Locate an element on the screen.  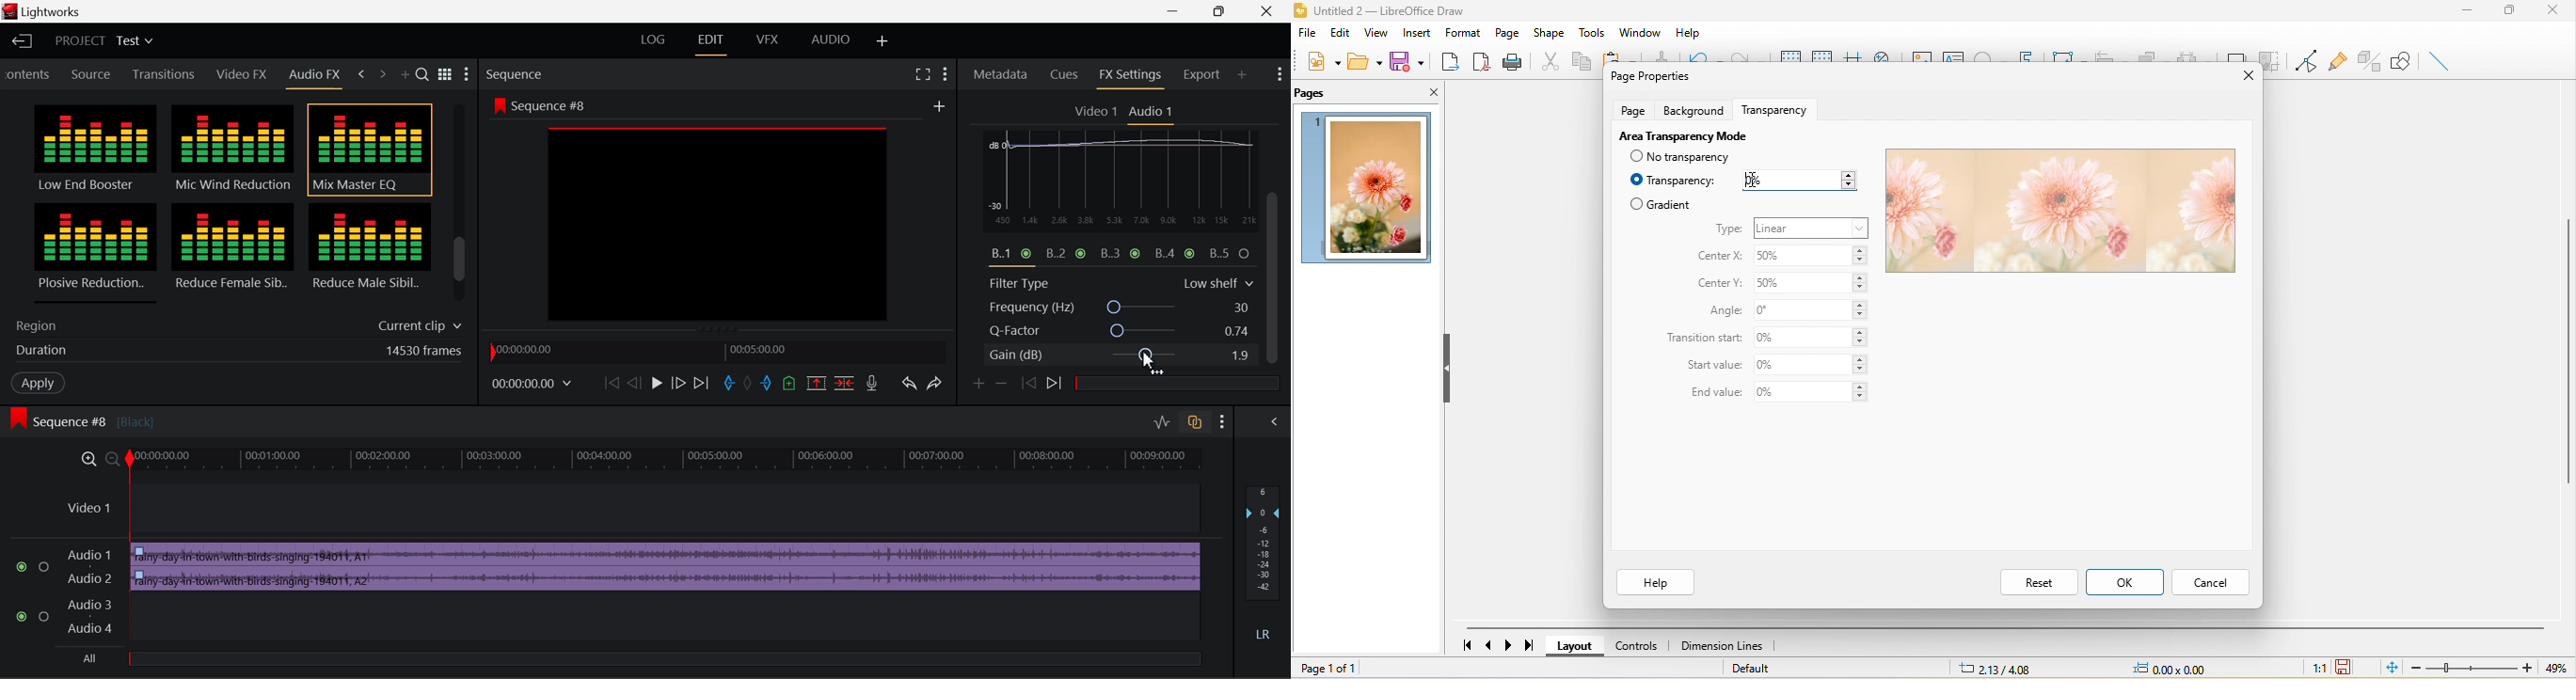
dimension lines is located at coordinates (1726, 646).